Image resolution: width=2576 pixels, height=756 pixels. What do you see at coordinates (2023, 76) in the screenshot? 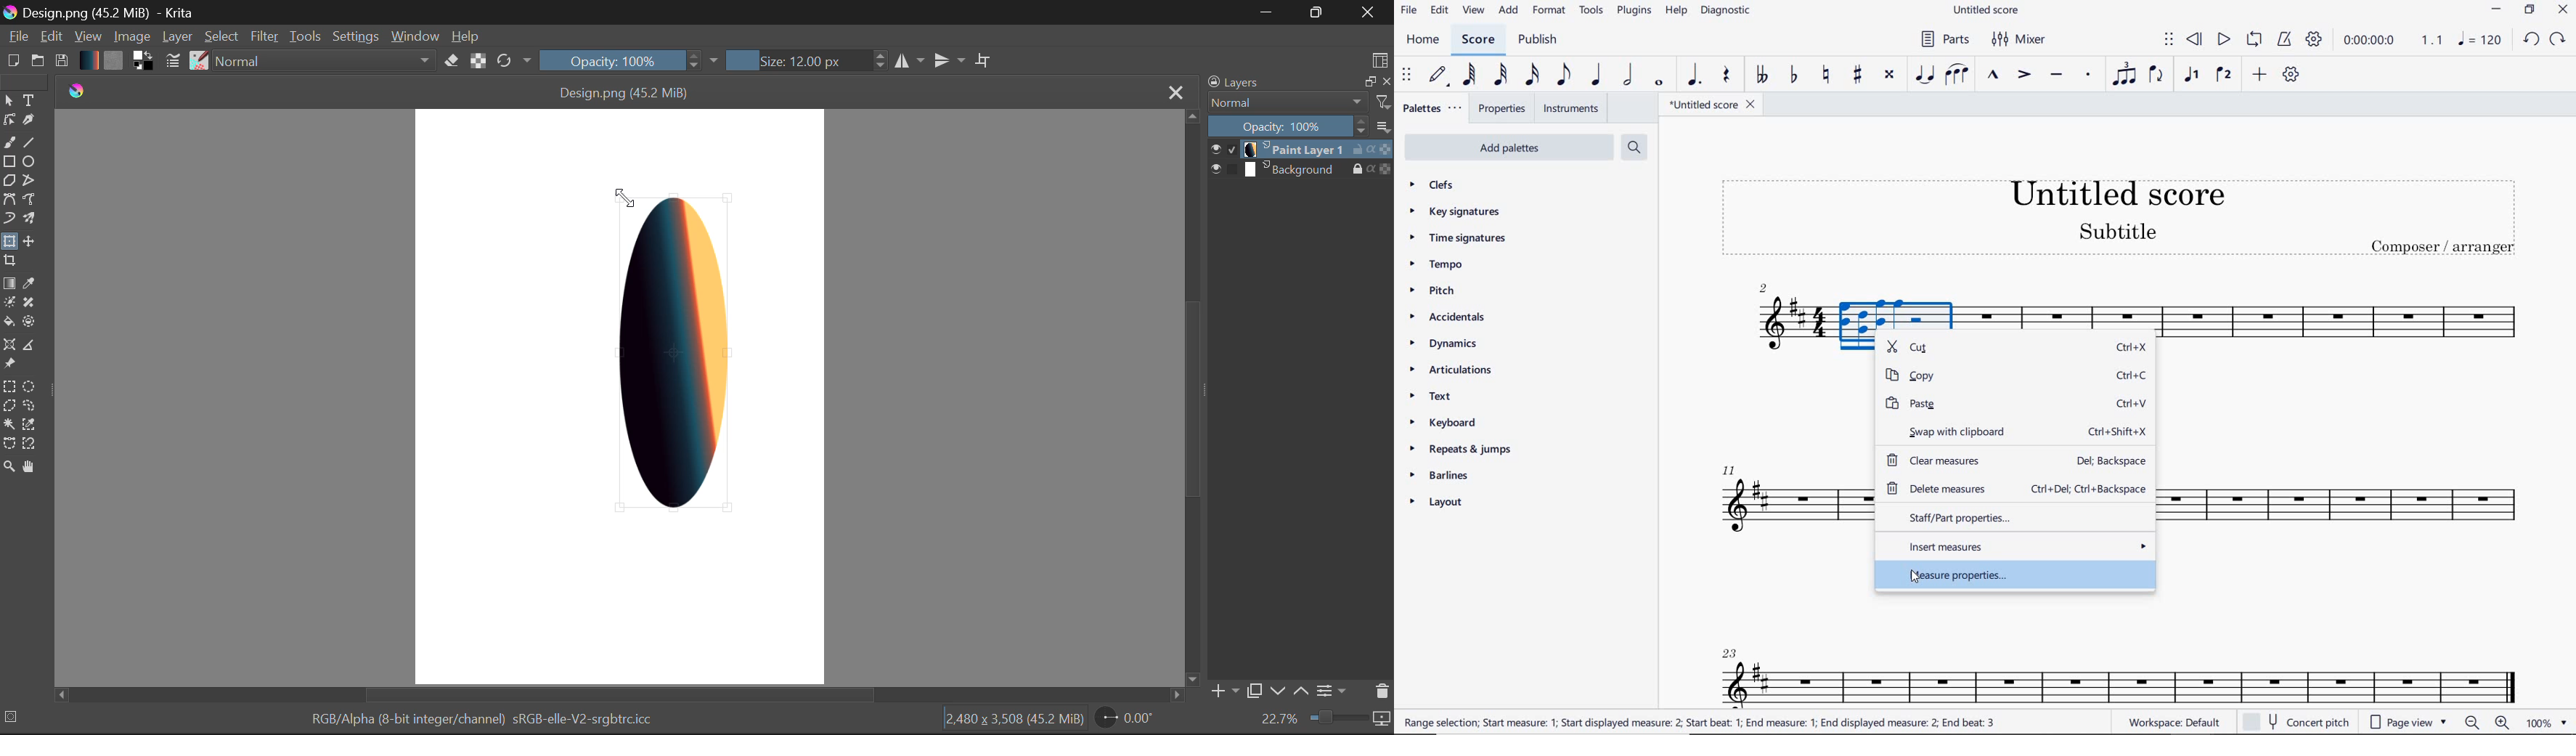
I see `ACCENT` at bounding box center [2023, 76].